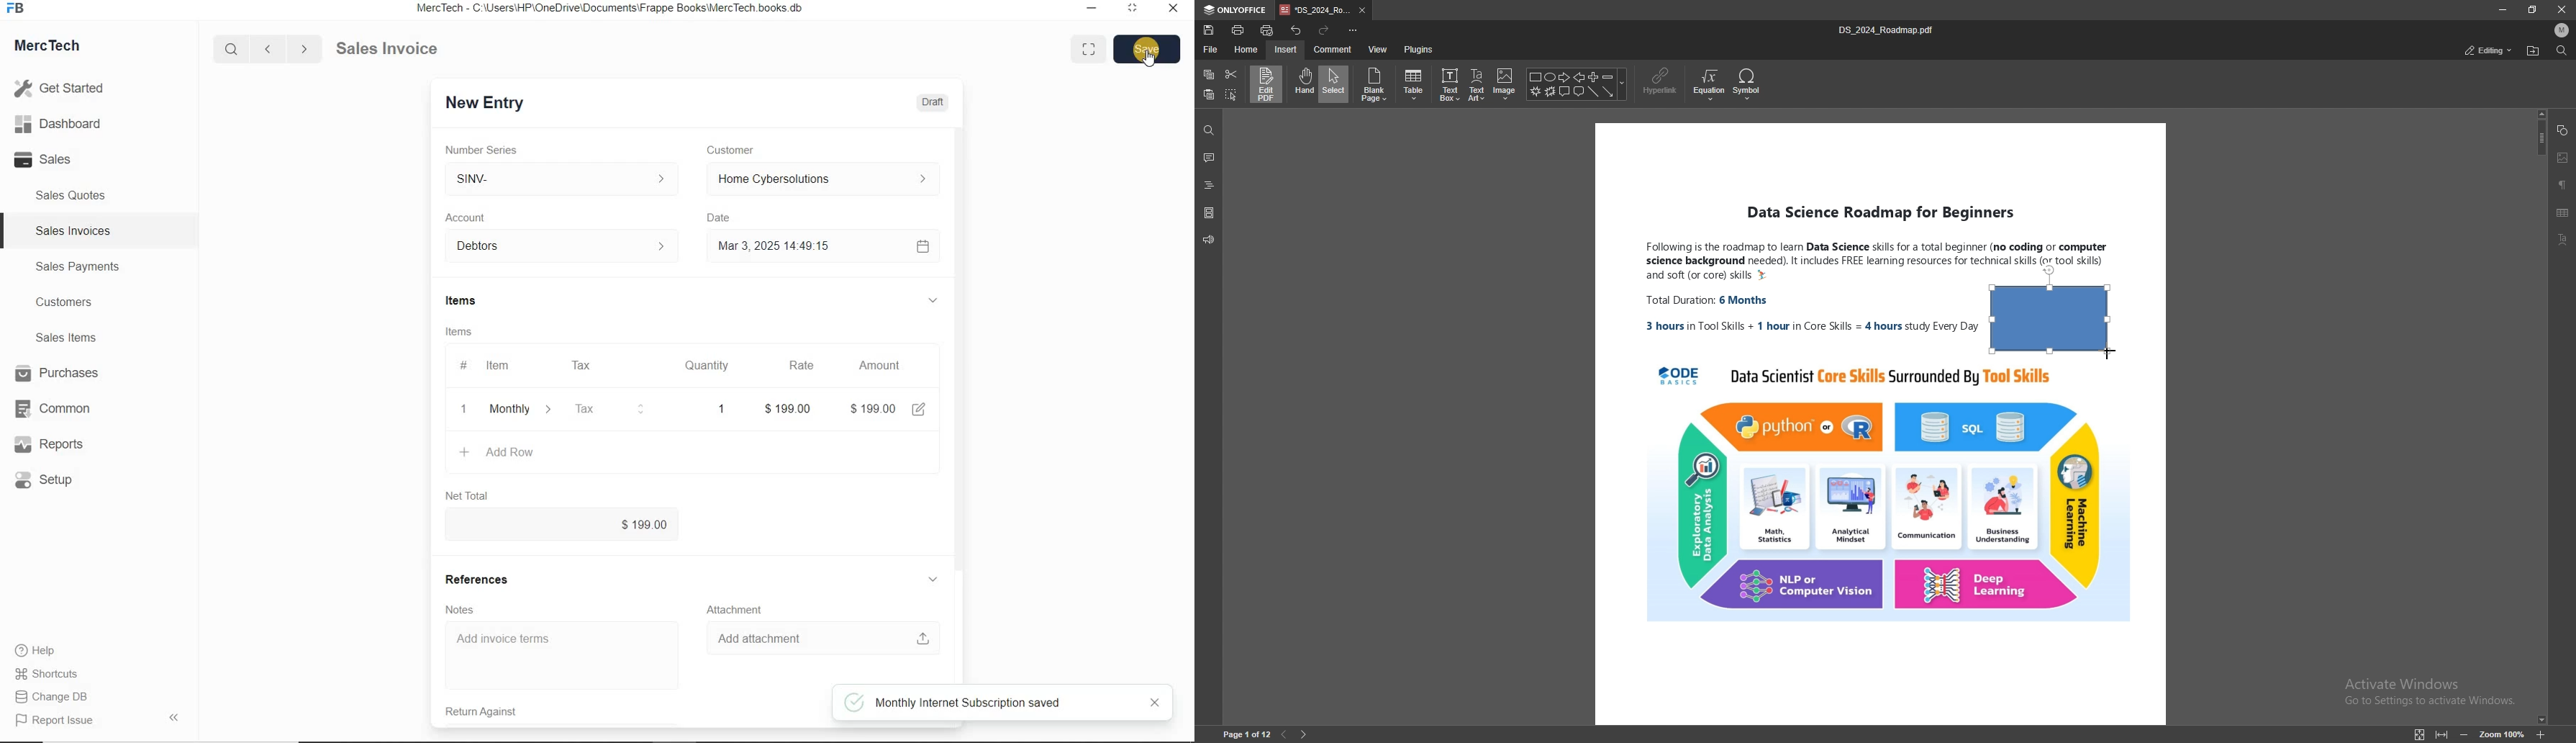  What do you see at coordinates (2539, 416) in the screenshot?
I see `scroll bar` at bounding box center [2539, 416].